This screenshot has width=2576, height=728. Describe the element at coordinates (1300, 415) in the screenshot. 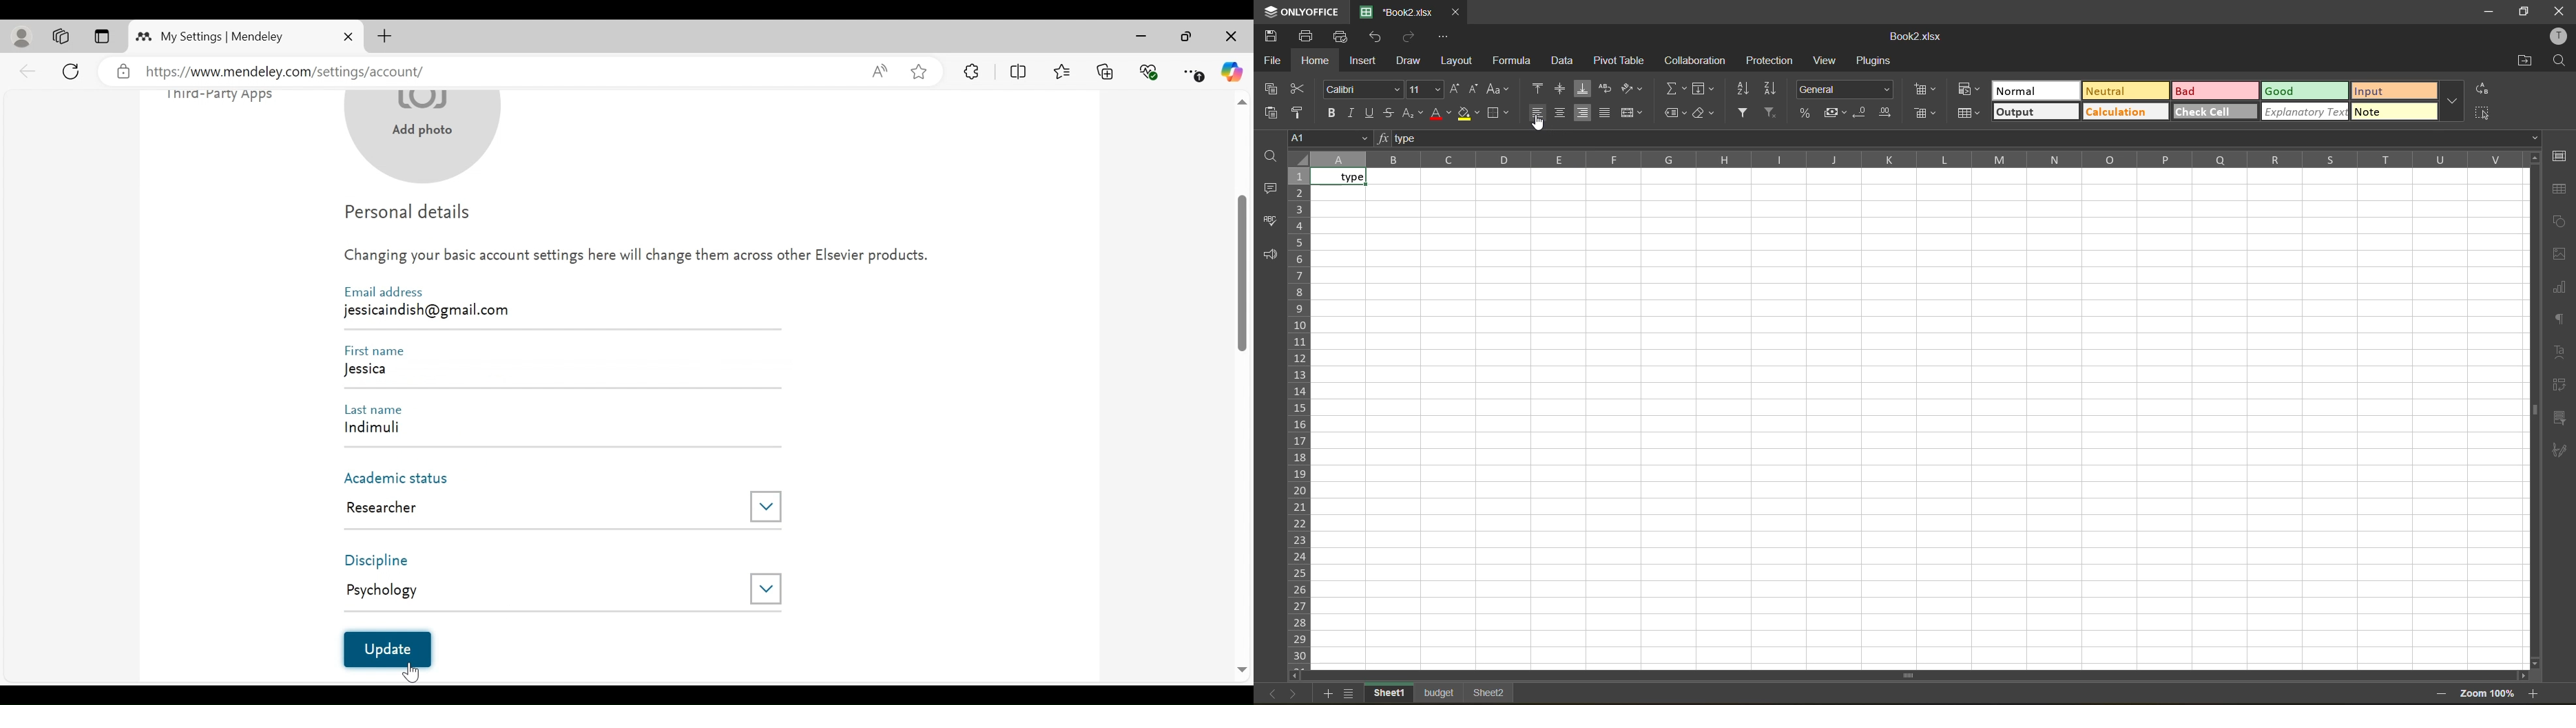

I see `row numbers` at that location.